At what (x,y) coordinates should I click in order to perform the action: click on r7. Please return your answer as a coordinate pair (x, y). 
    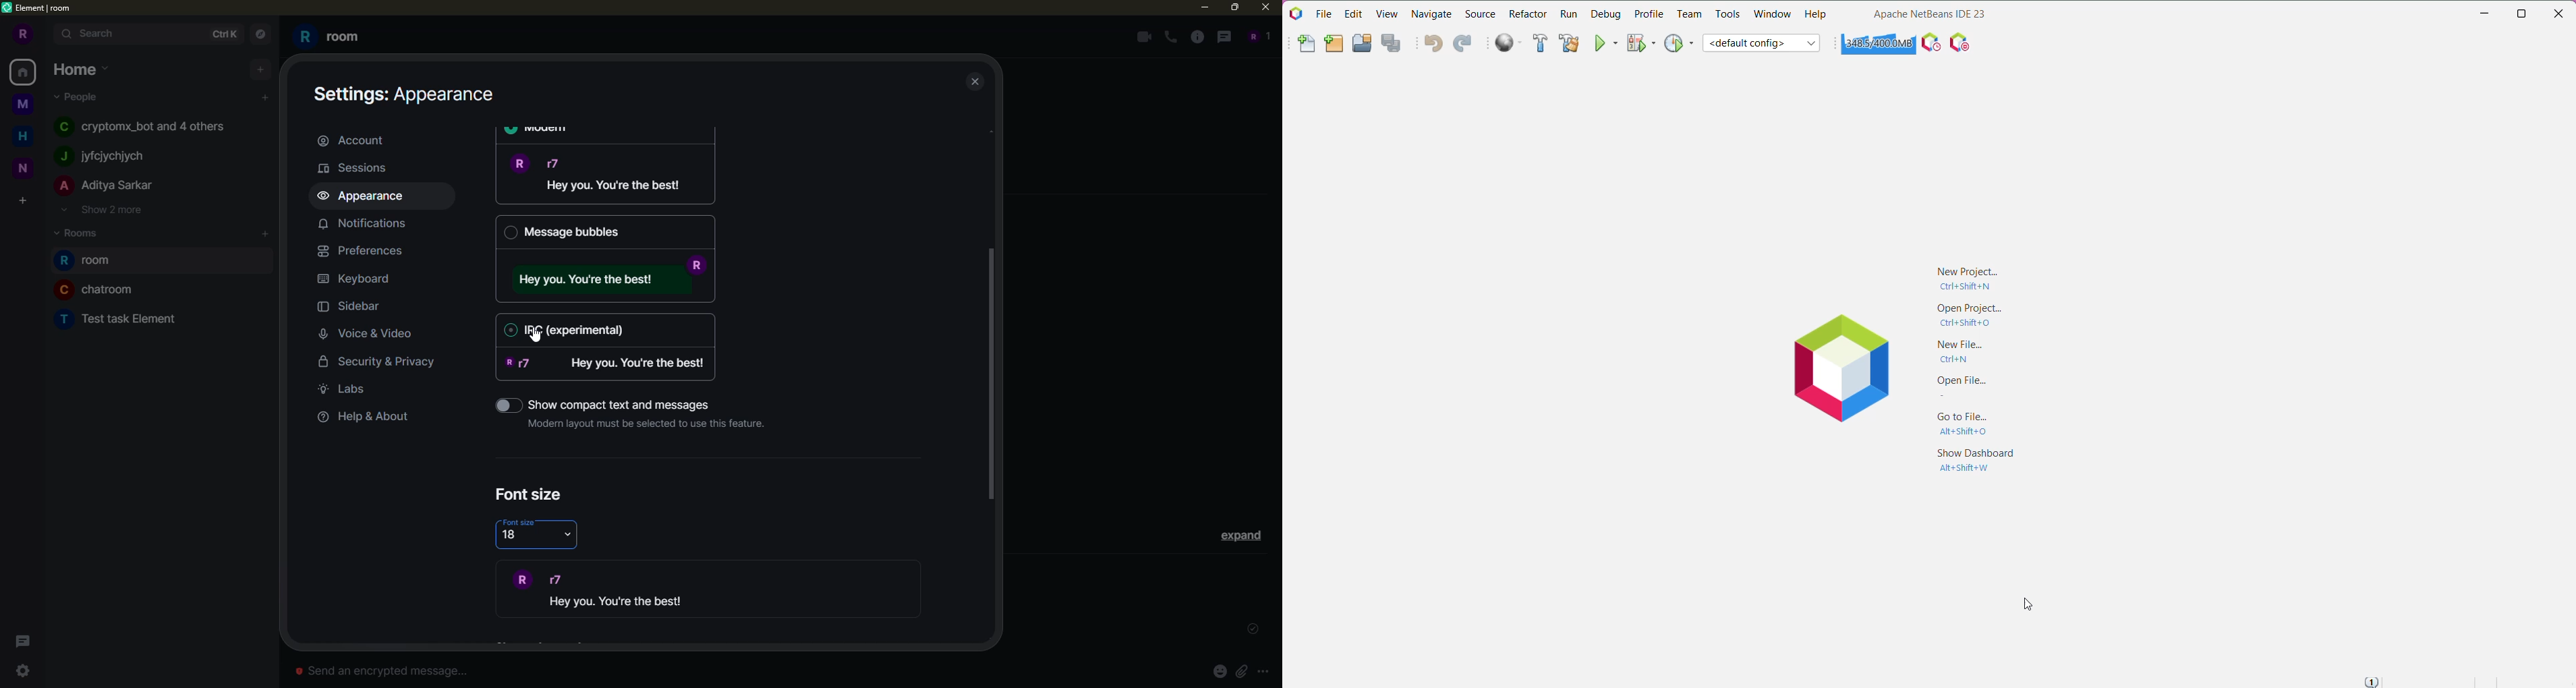
    Looking at the image, I should click on (553, 579).